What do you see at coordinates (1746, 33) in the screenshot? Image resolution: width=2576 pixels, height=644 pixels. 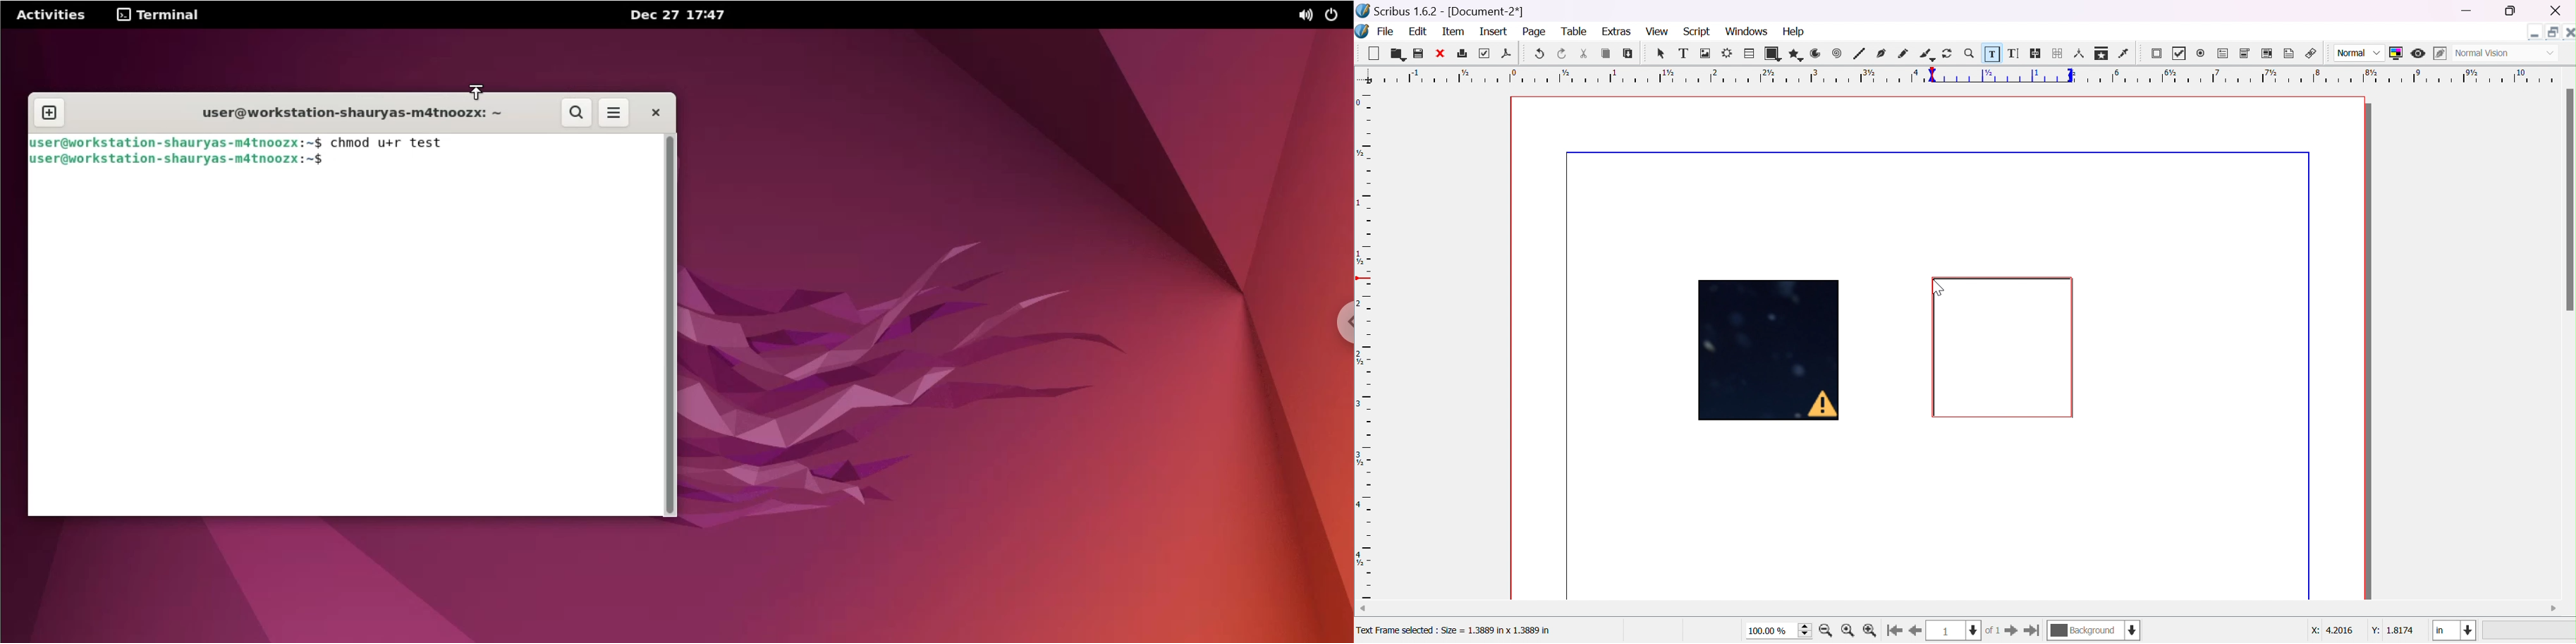 I see `windows` at bounding box center [1746, 33].